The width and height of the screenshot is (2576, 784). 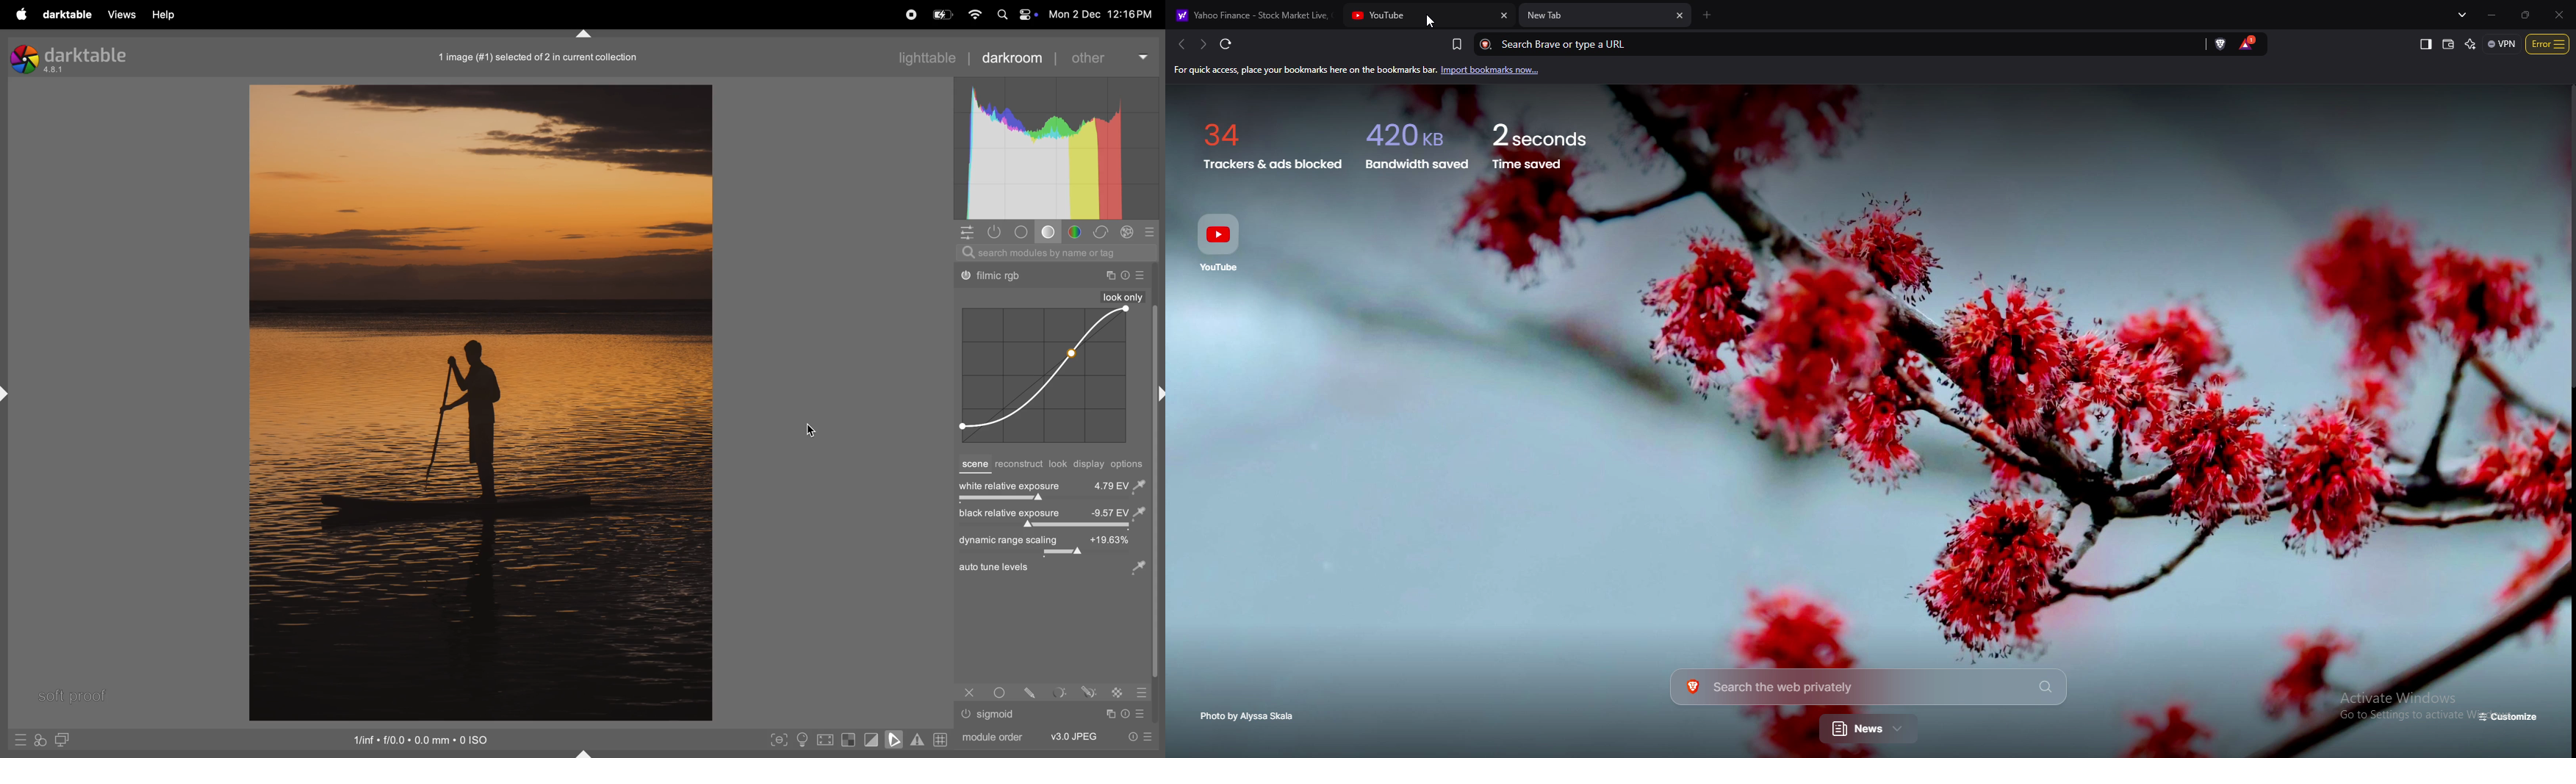 What do you see at coordinates (813, 431) in the screenshot?
I see `cursor` at bounding box center [813, 431].